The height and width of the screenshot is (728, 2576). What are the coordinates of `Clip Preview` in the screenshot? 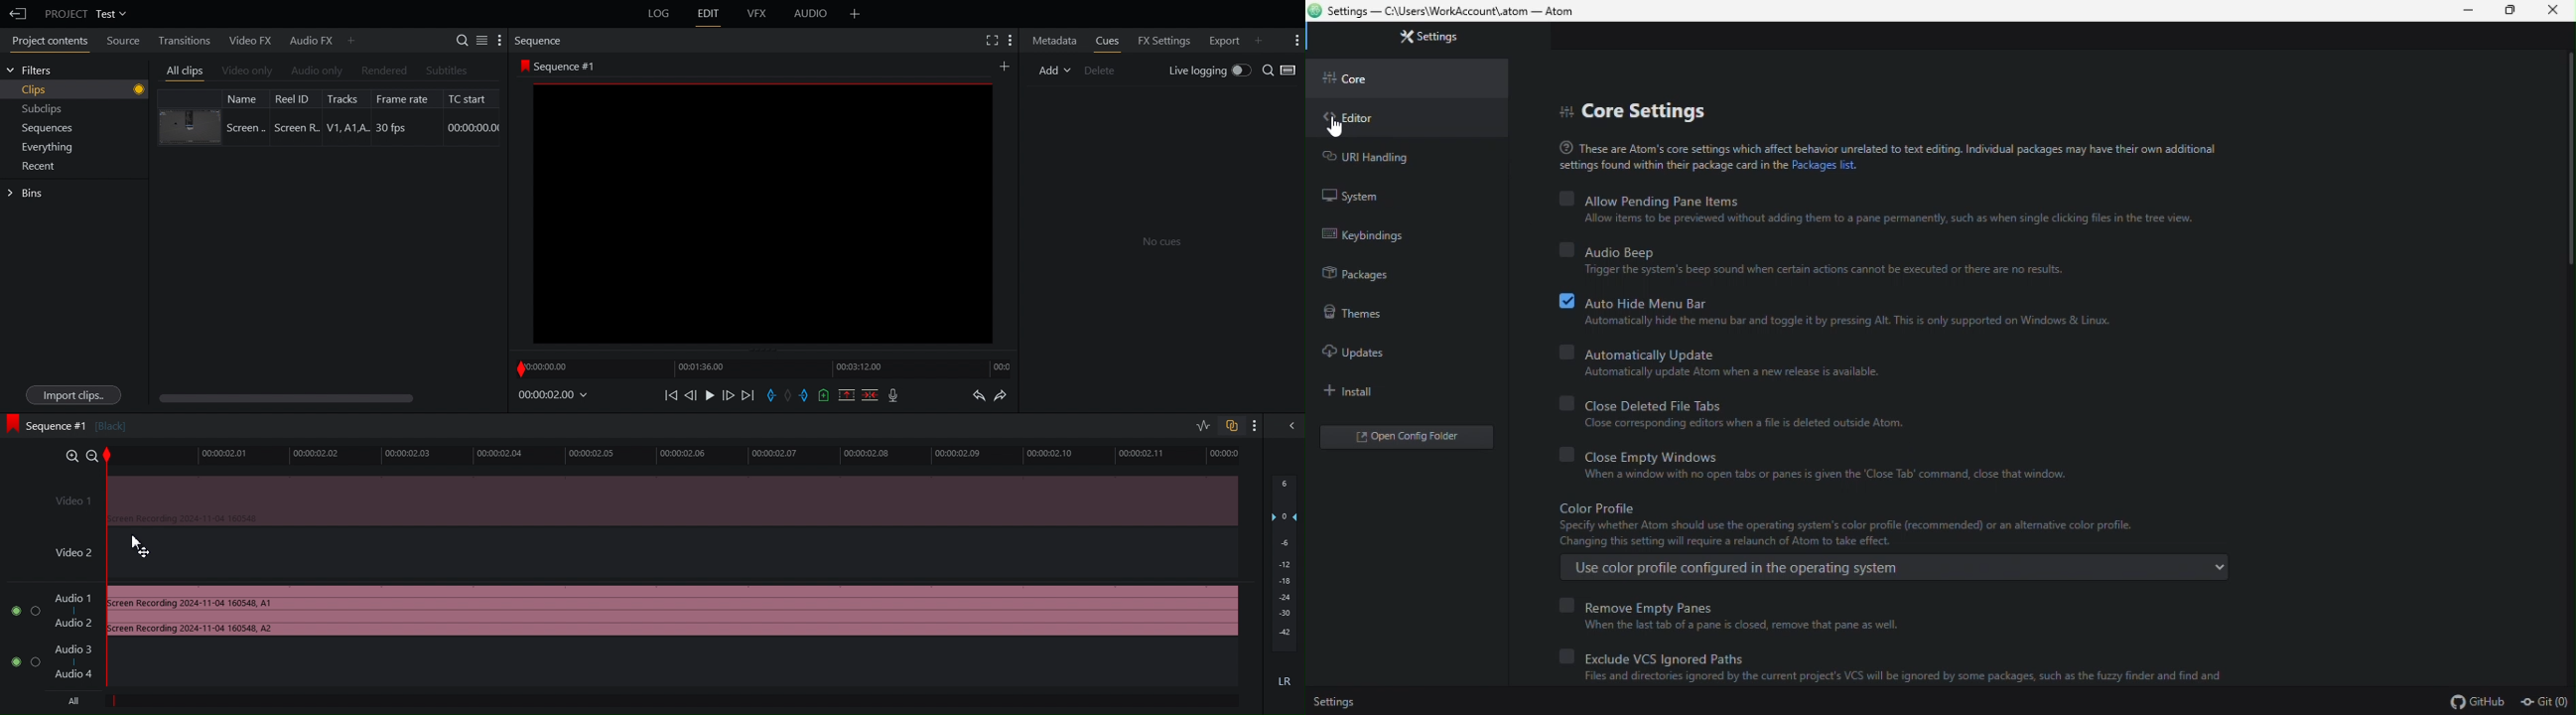 It's located at (765, 214).